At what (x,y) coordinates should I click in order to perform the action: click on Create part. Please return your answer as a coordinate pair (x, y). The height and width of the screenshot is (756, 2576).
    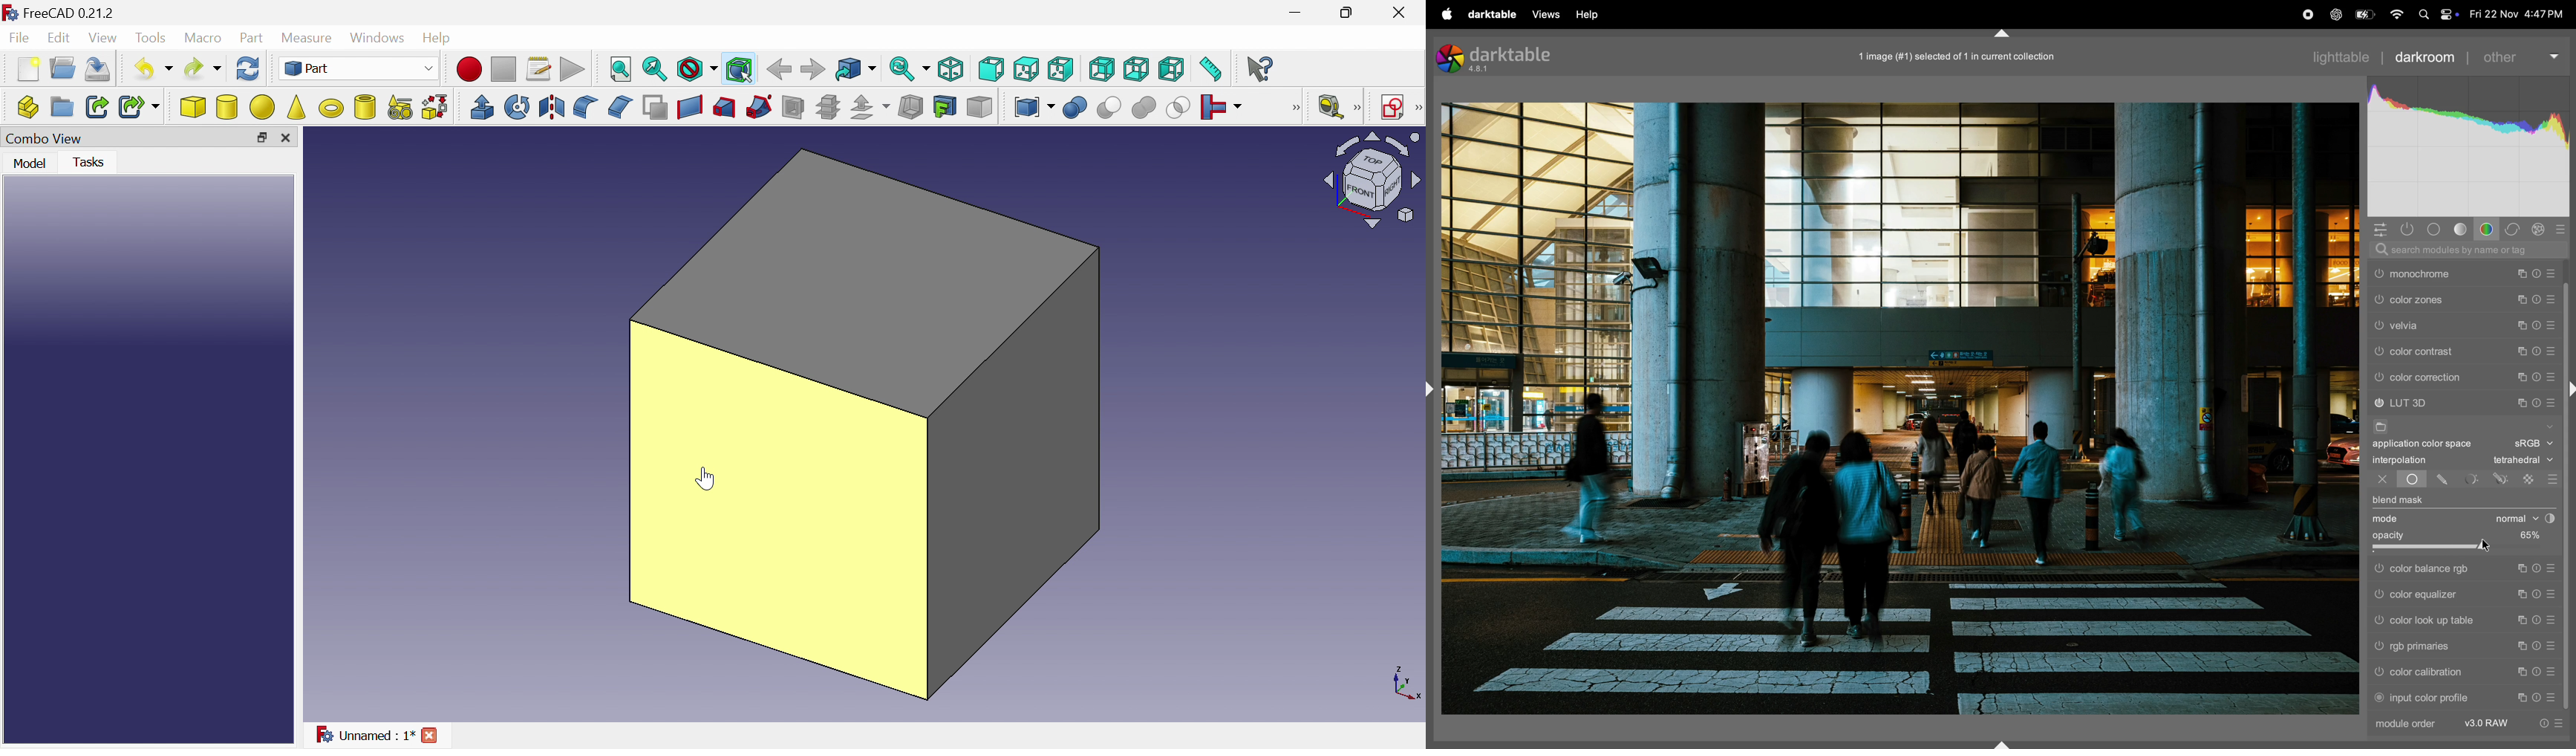
    Looking at the image, I should click on (27, 109).